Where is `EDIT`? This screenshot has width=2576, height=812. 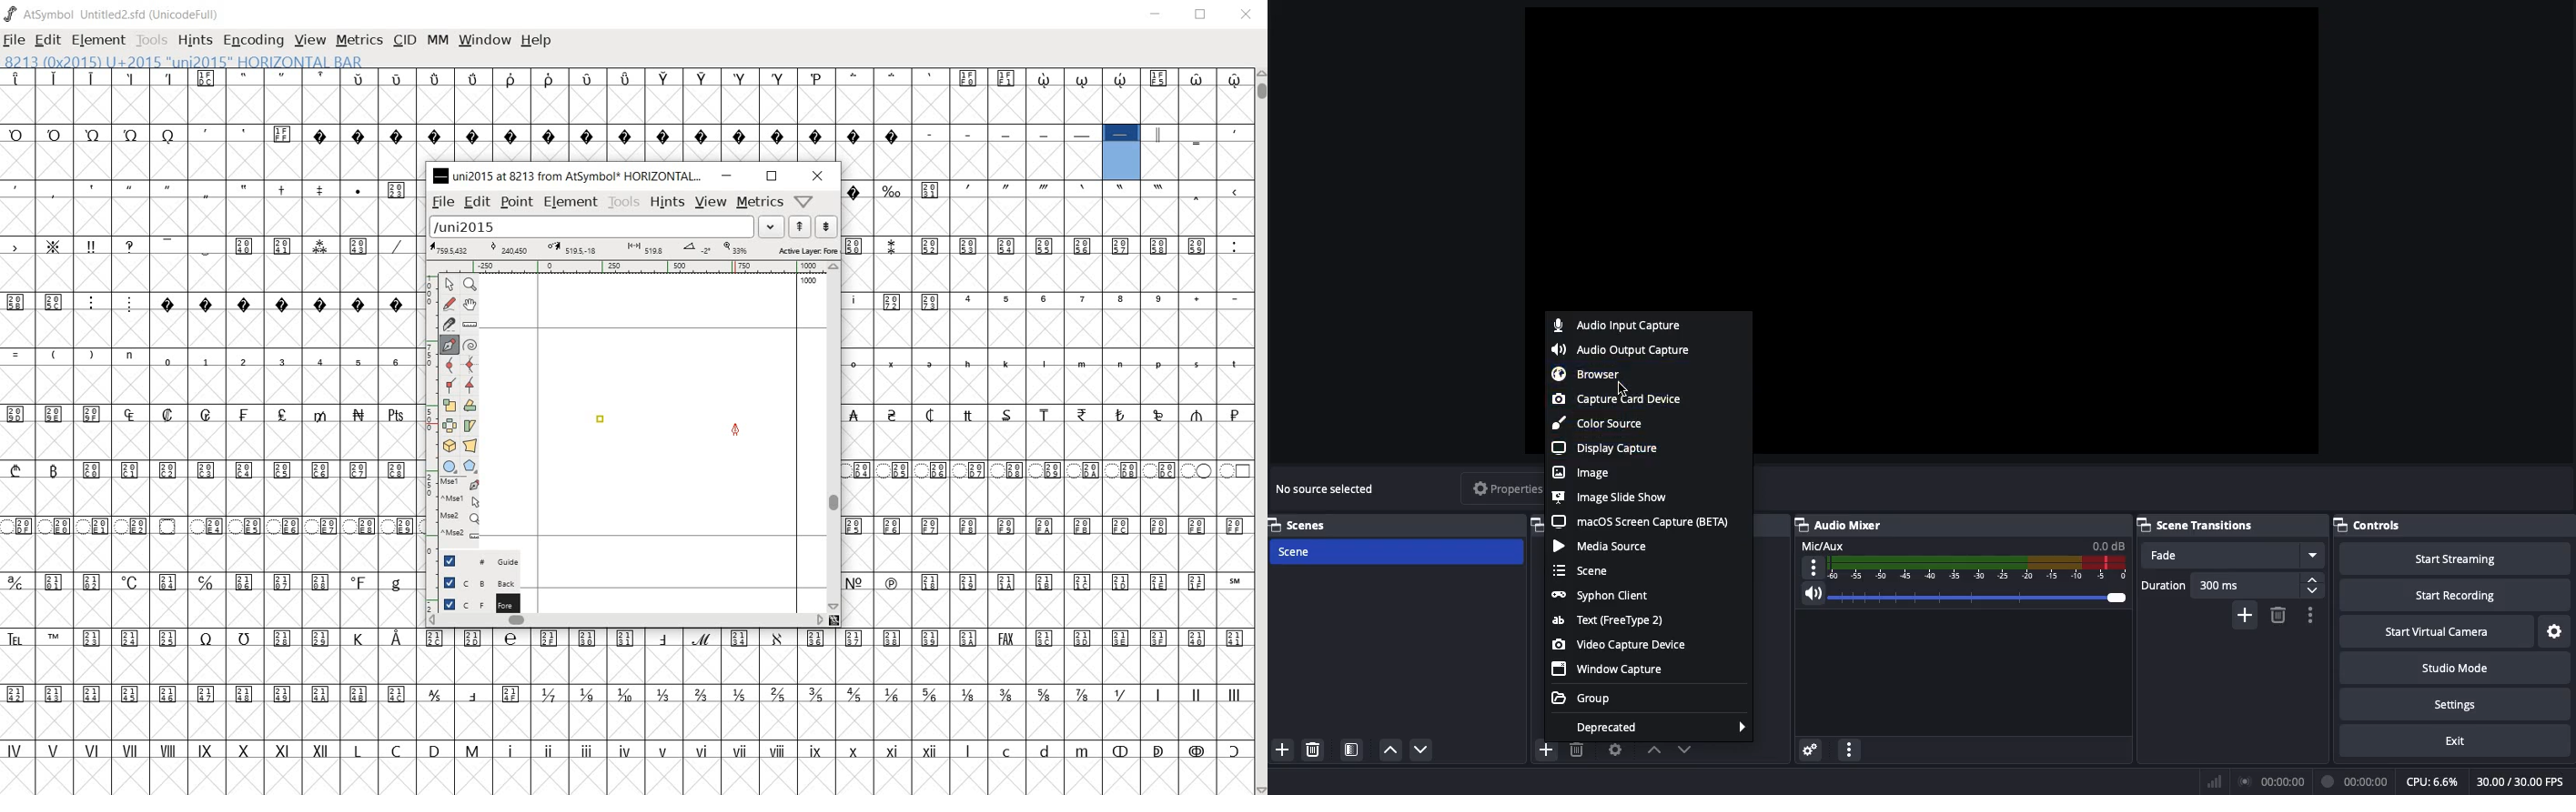 EDIT is located at coordinates (47, 40).